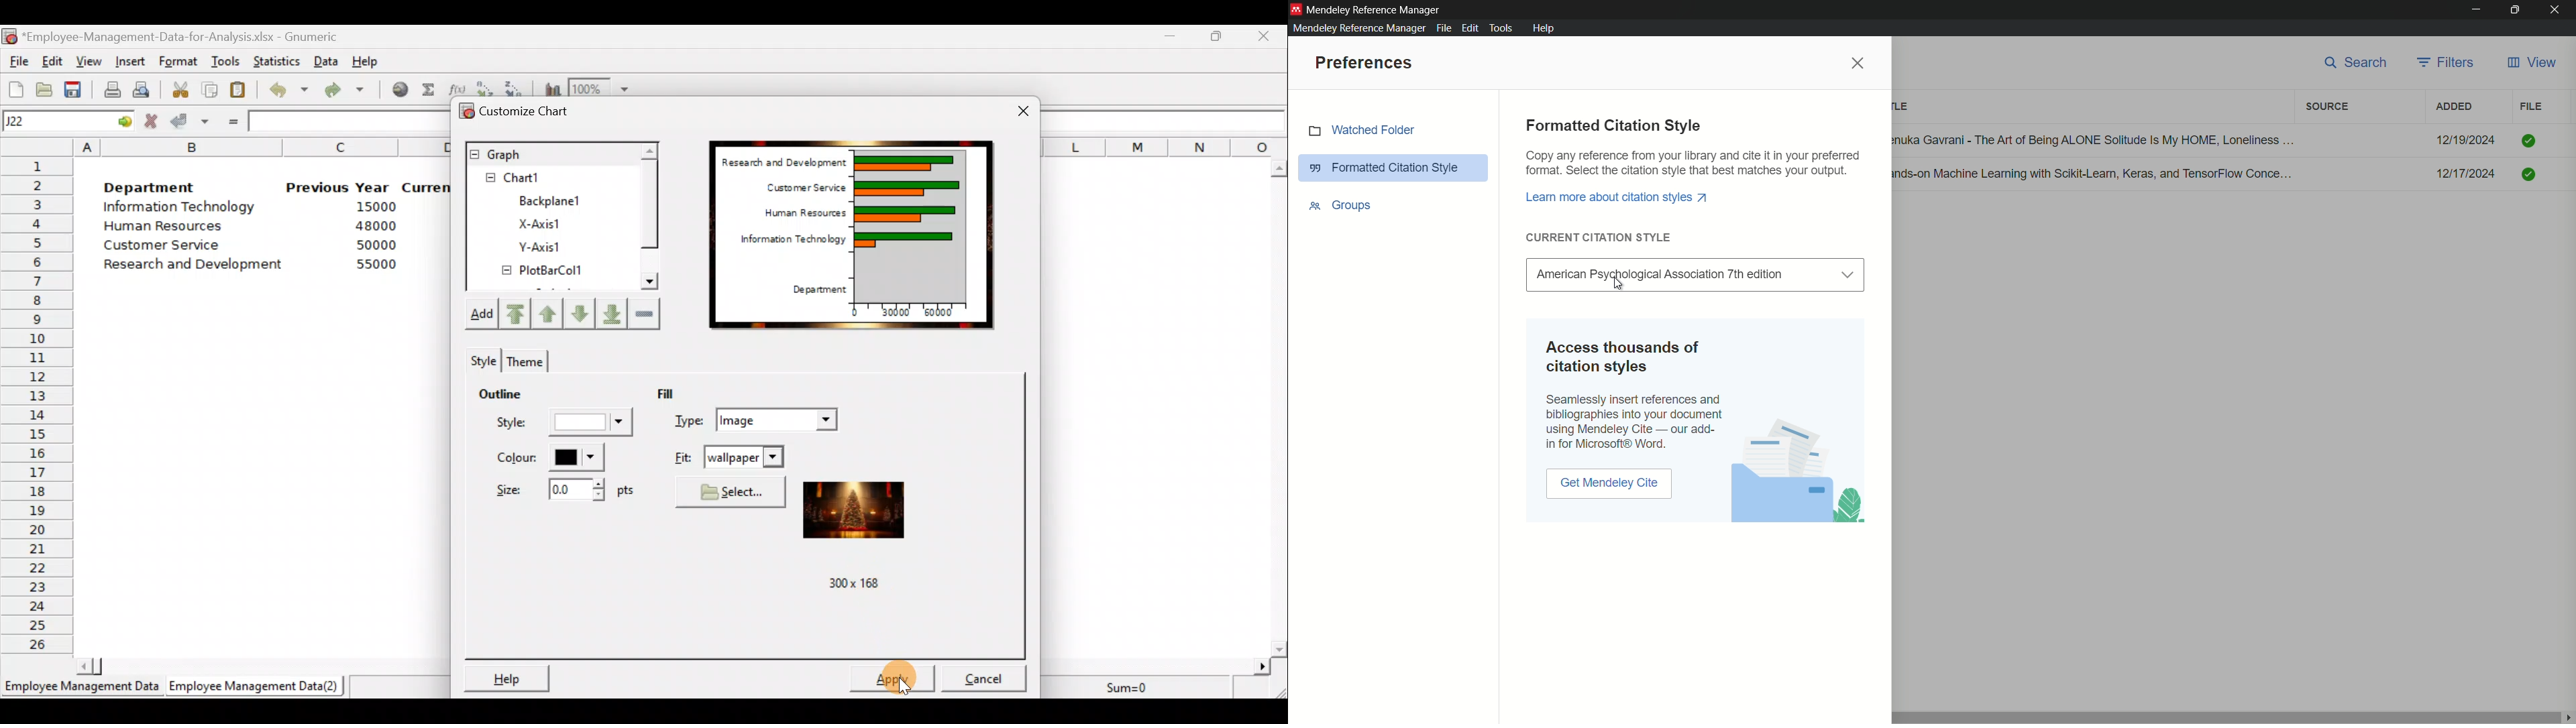 Image resolution: width=2576 pixels, height=728 pixels. Describe the element at coordinates (2328, 107) in the screenshot. I see `filters` at that location.